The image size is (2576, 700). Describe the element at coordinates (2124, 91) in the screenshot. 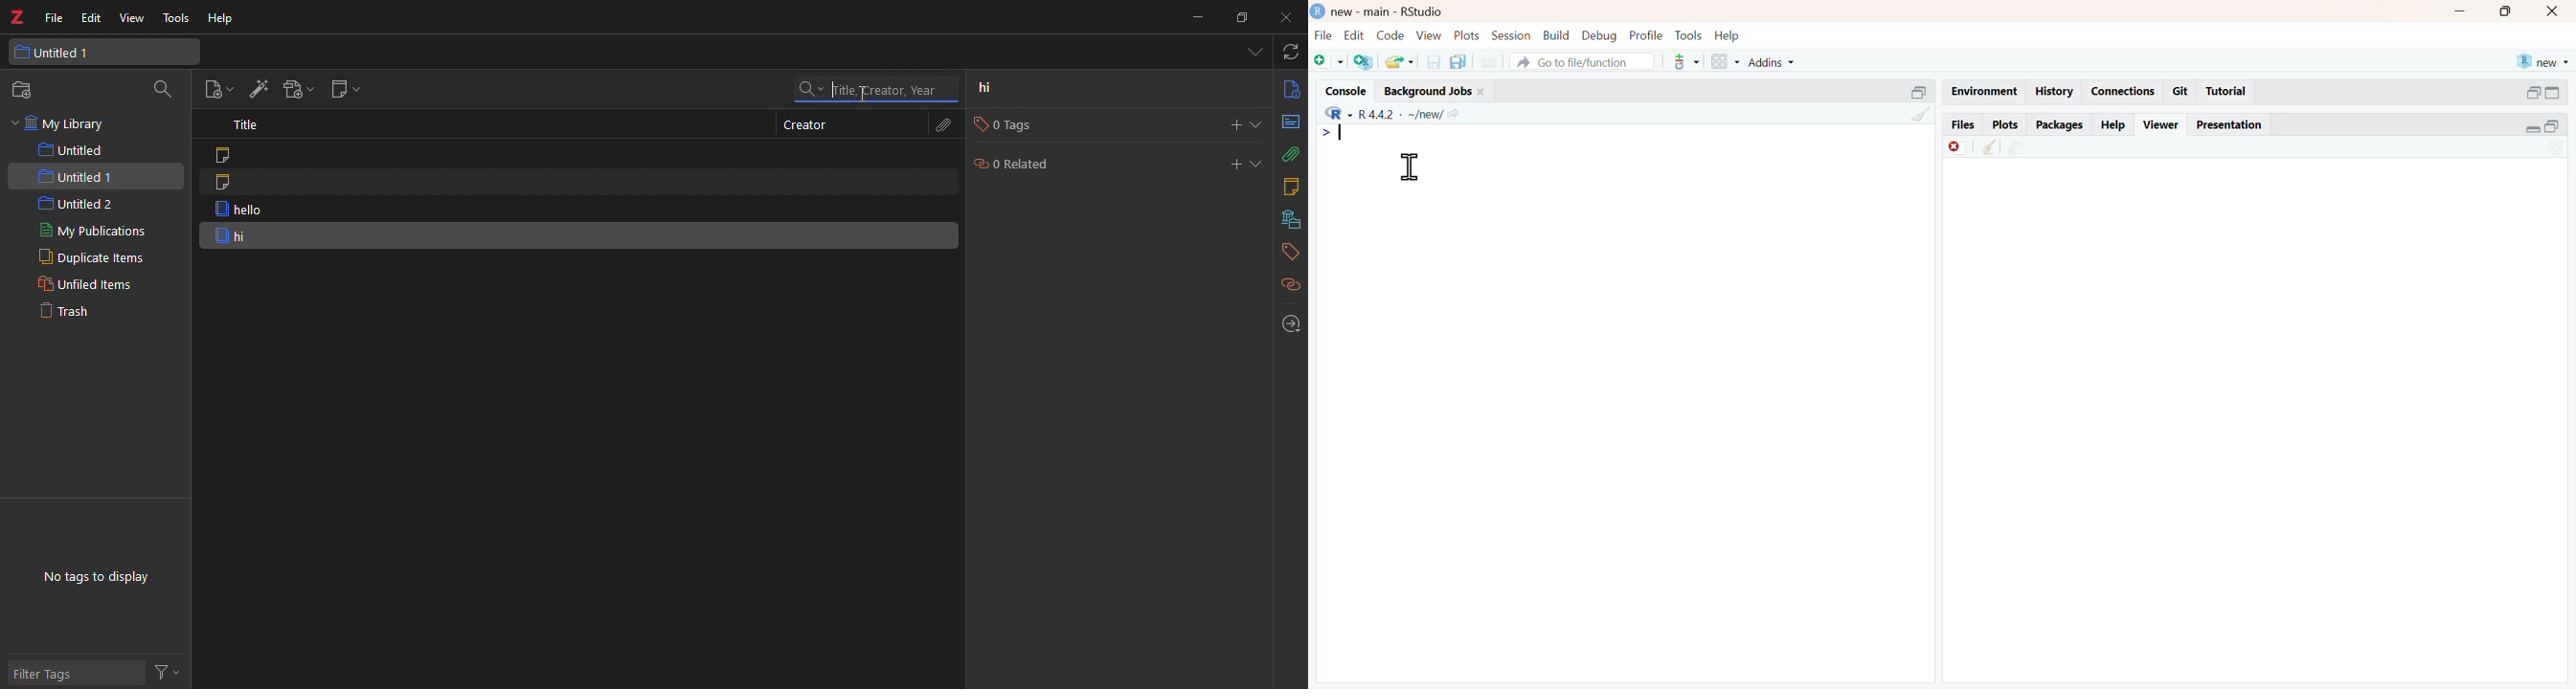

I see `connections` at that location.